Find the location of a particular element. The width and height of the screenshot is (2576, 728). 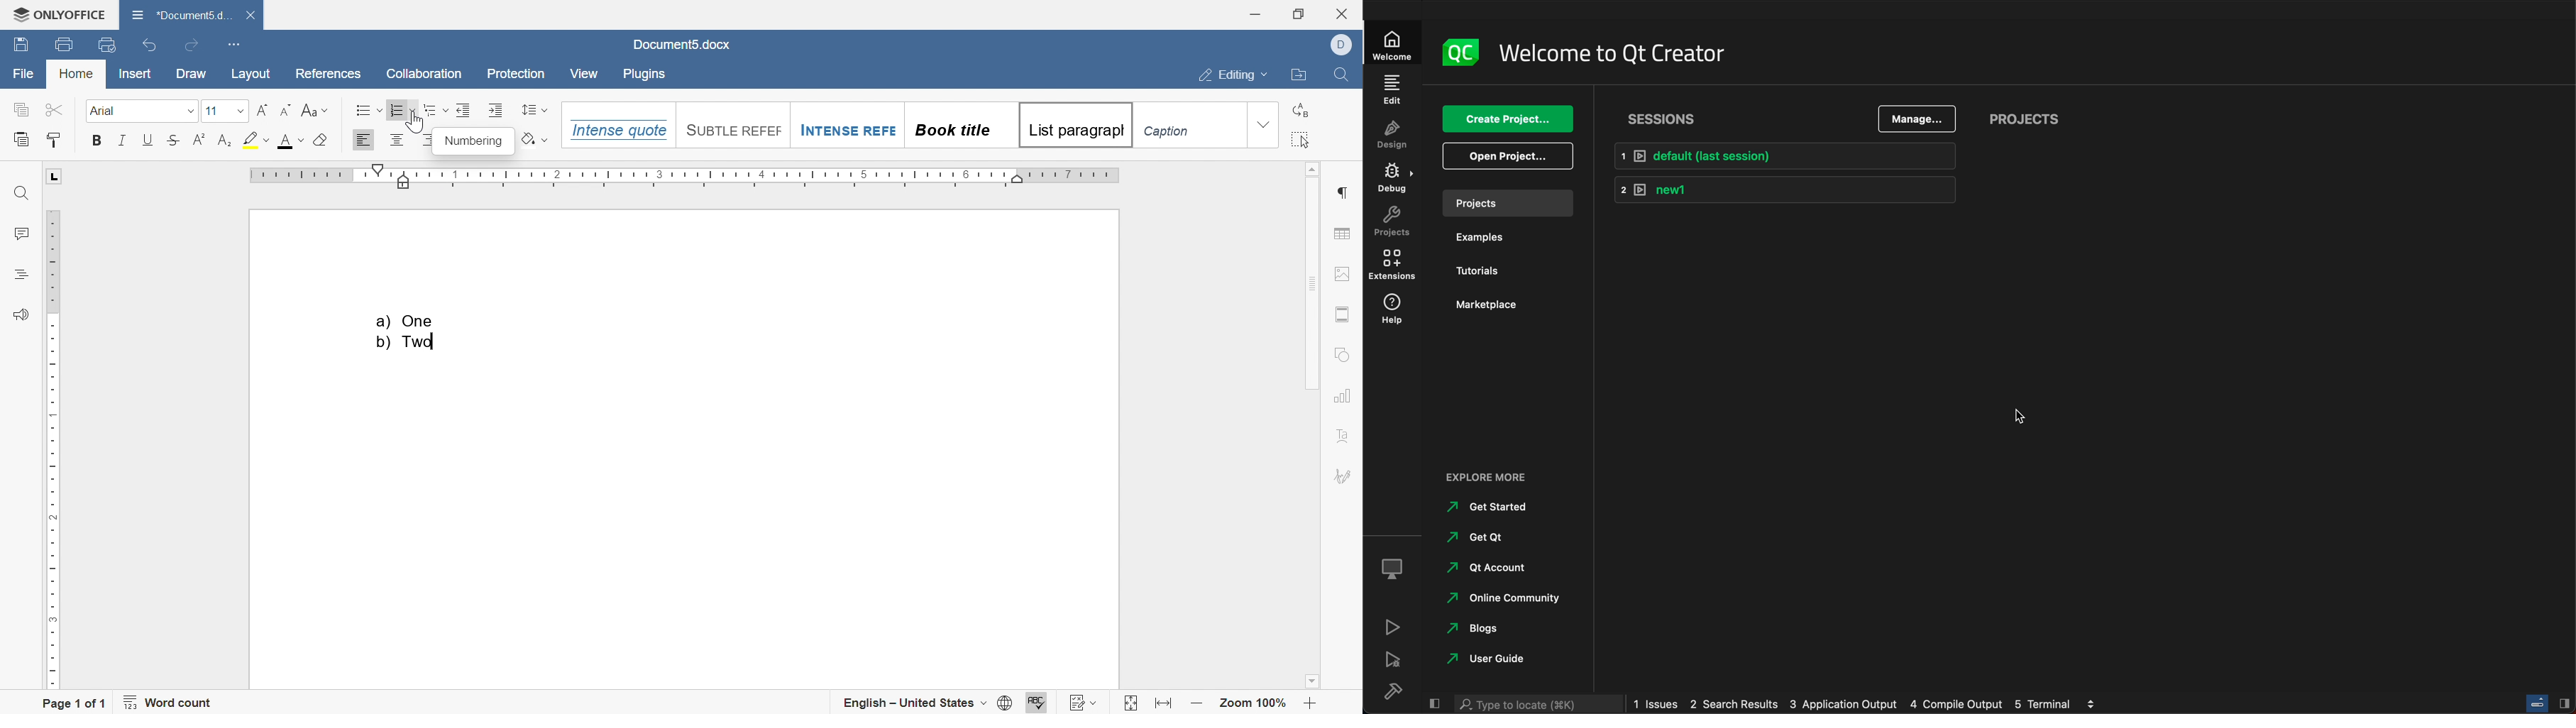

numbering is located at coordinates (402, 111).